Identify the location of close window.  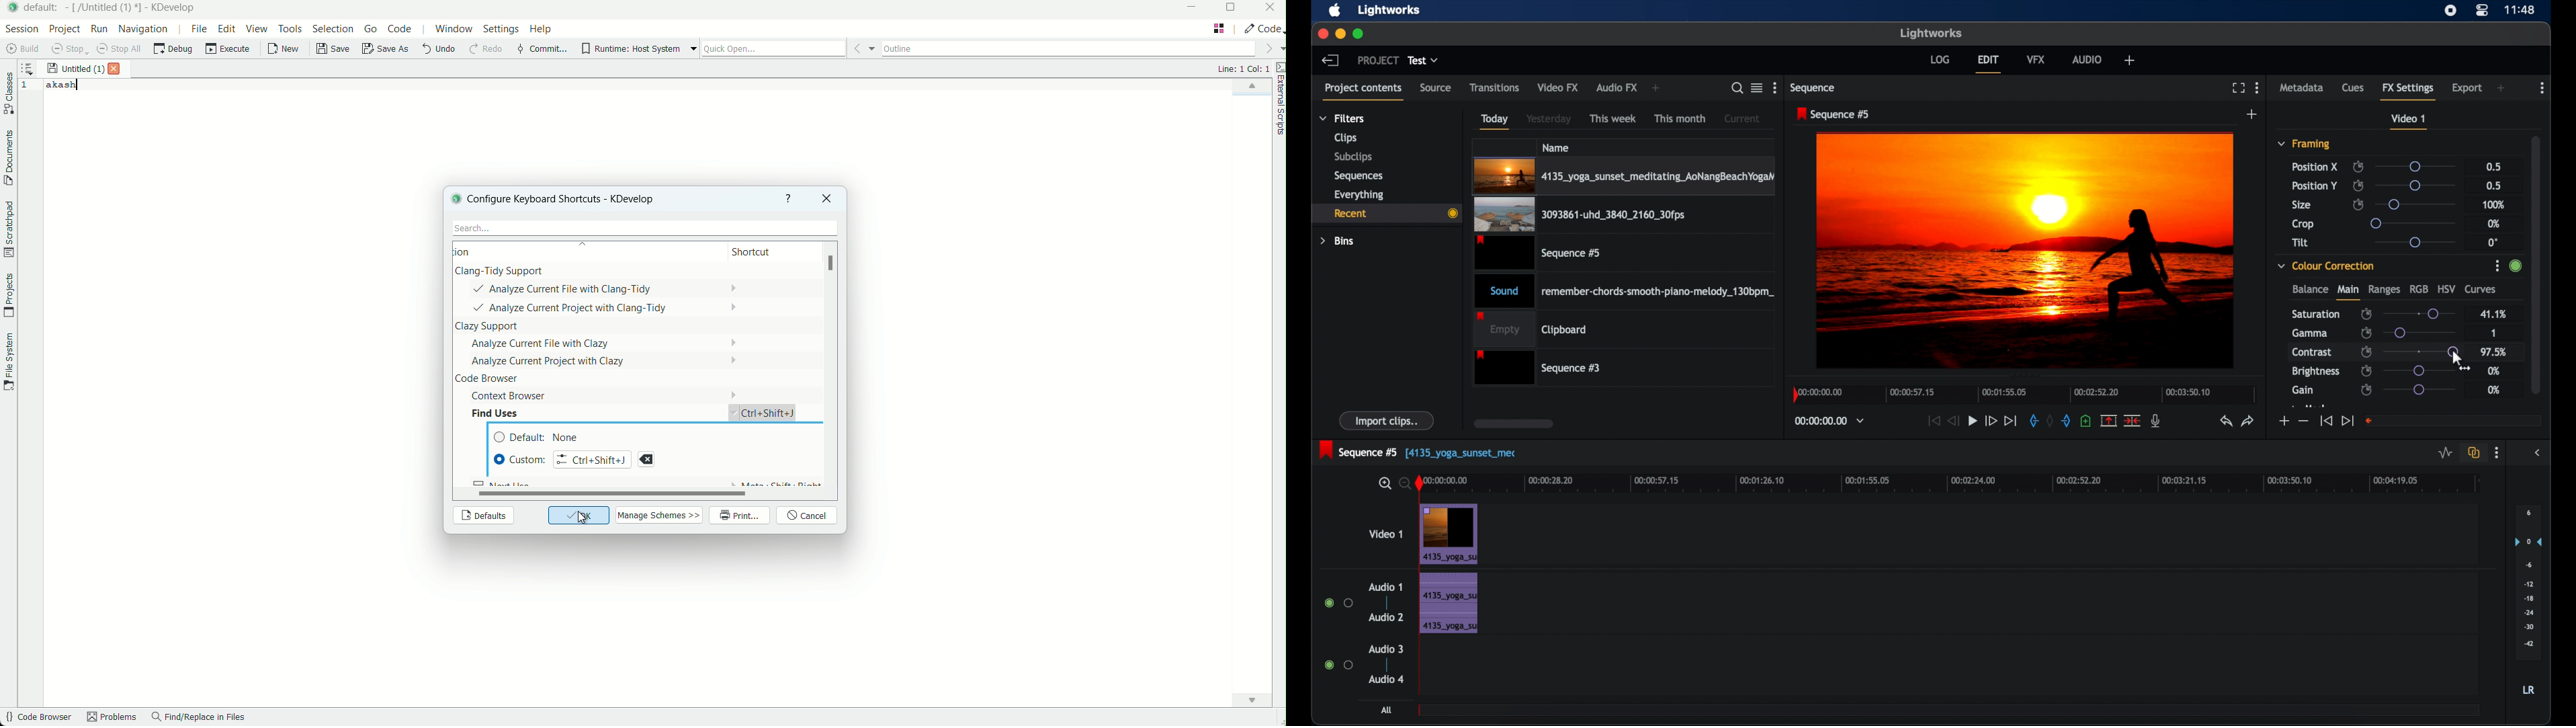
(825, 198).